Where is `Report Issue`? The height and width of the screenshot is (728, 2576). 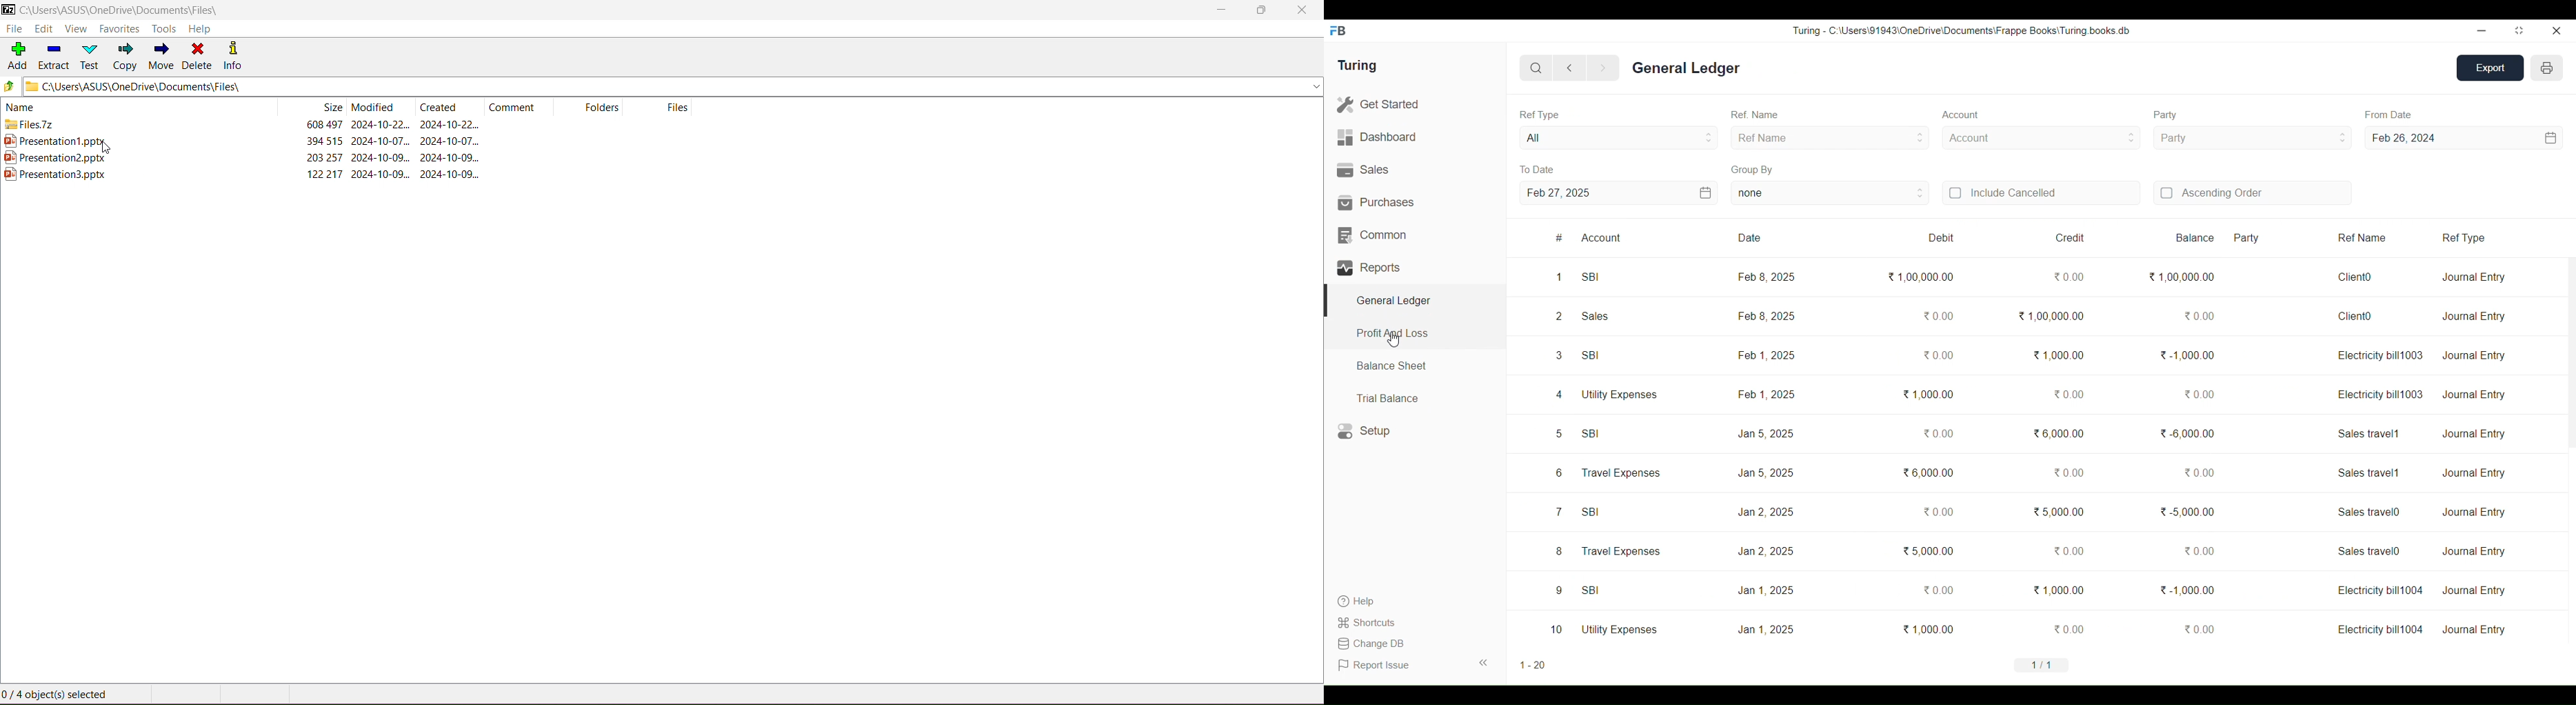
Report Issue is located at coordinates (1376, 665).